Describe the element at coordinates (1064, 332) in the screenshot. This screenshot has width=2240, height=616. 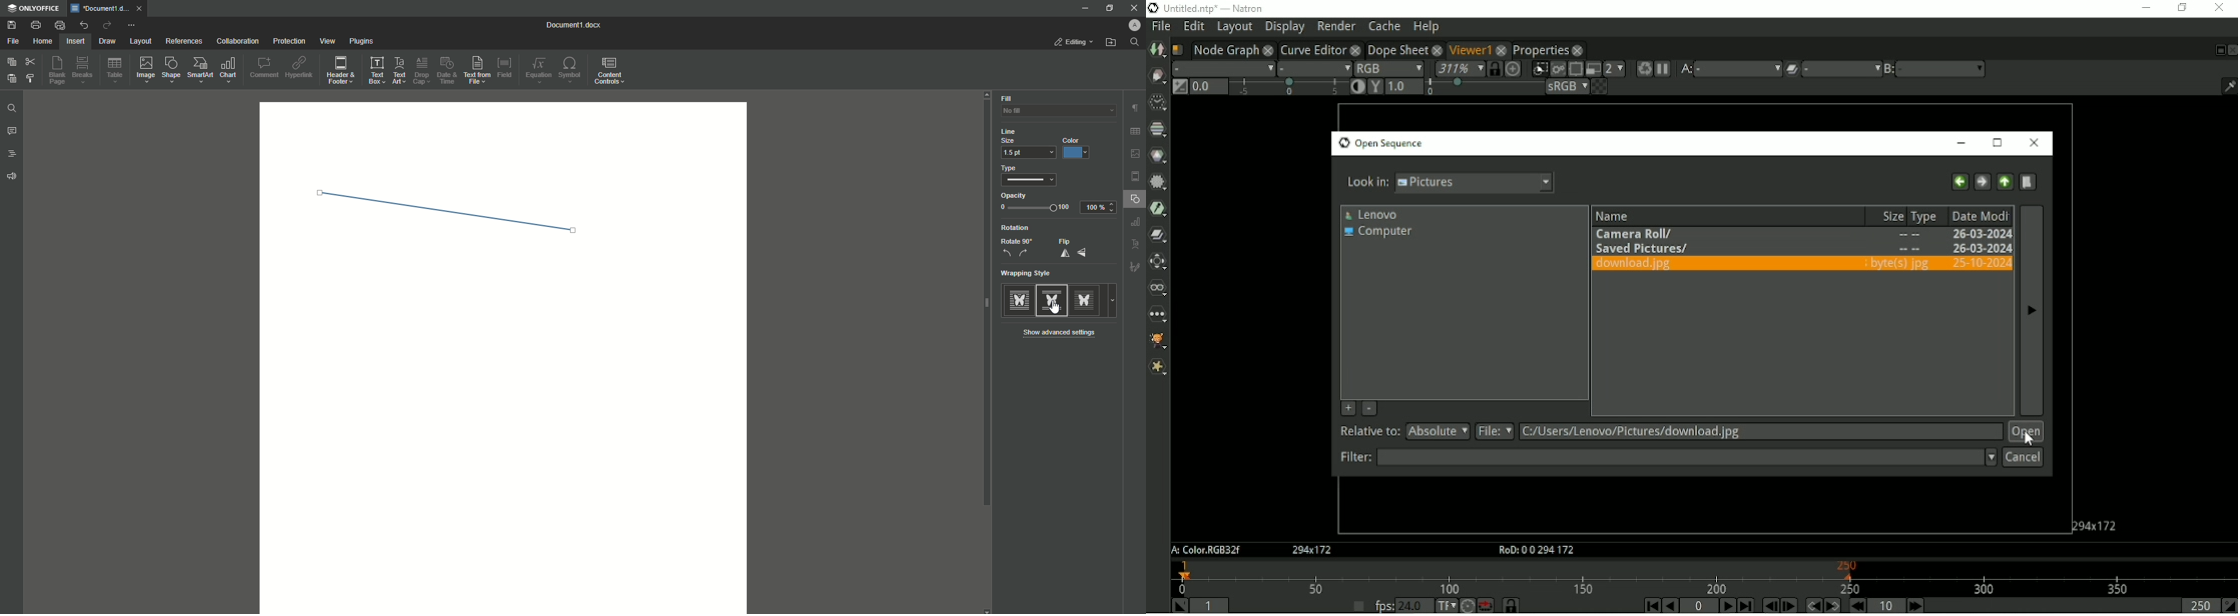
I see `Show Advanced Settings` at that location.